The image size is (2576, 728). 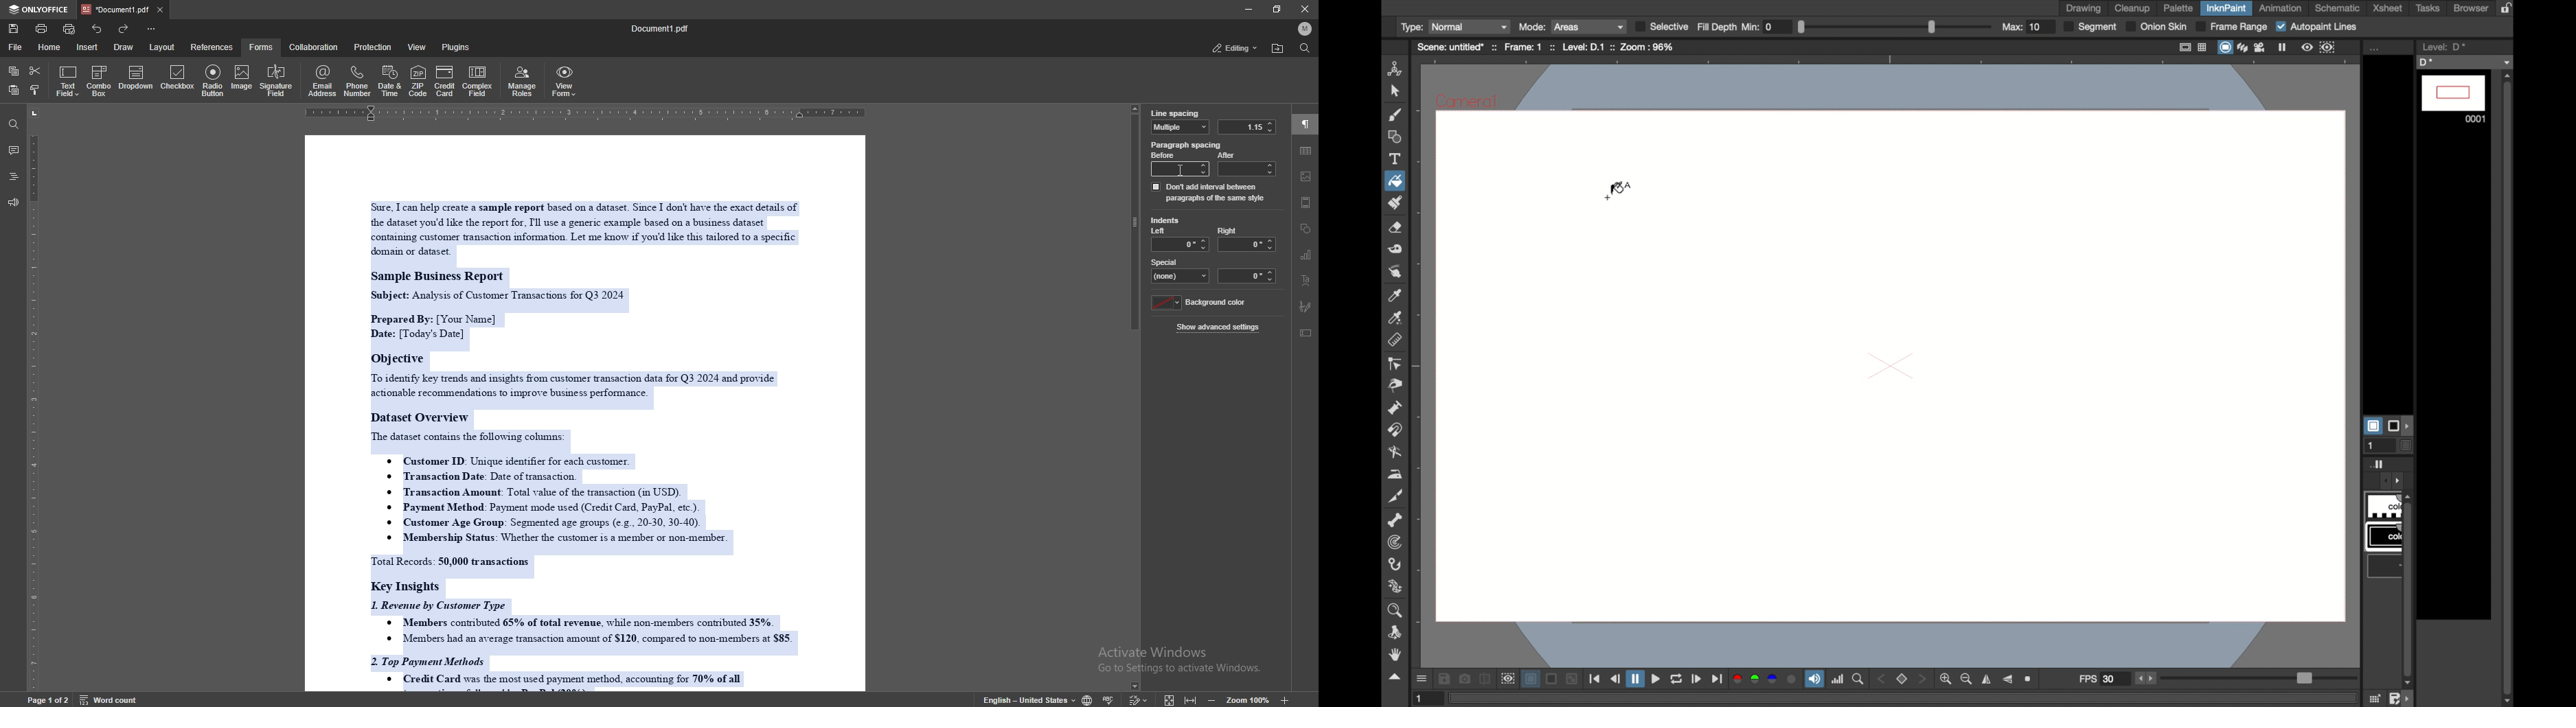 What do you see at coordinates (1394, 249) in the screenshot?
I see `tape tool` at bounding box center [1394, 249].